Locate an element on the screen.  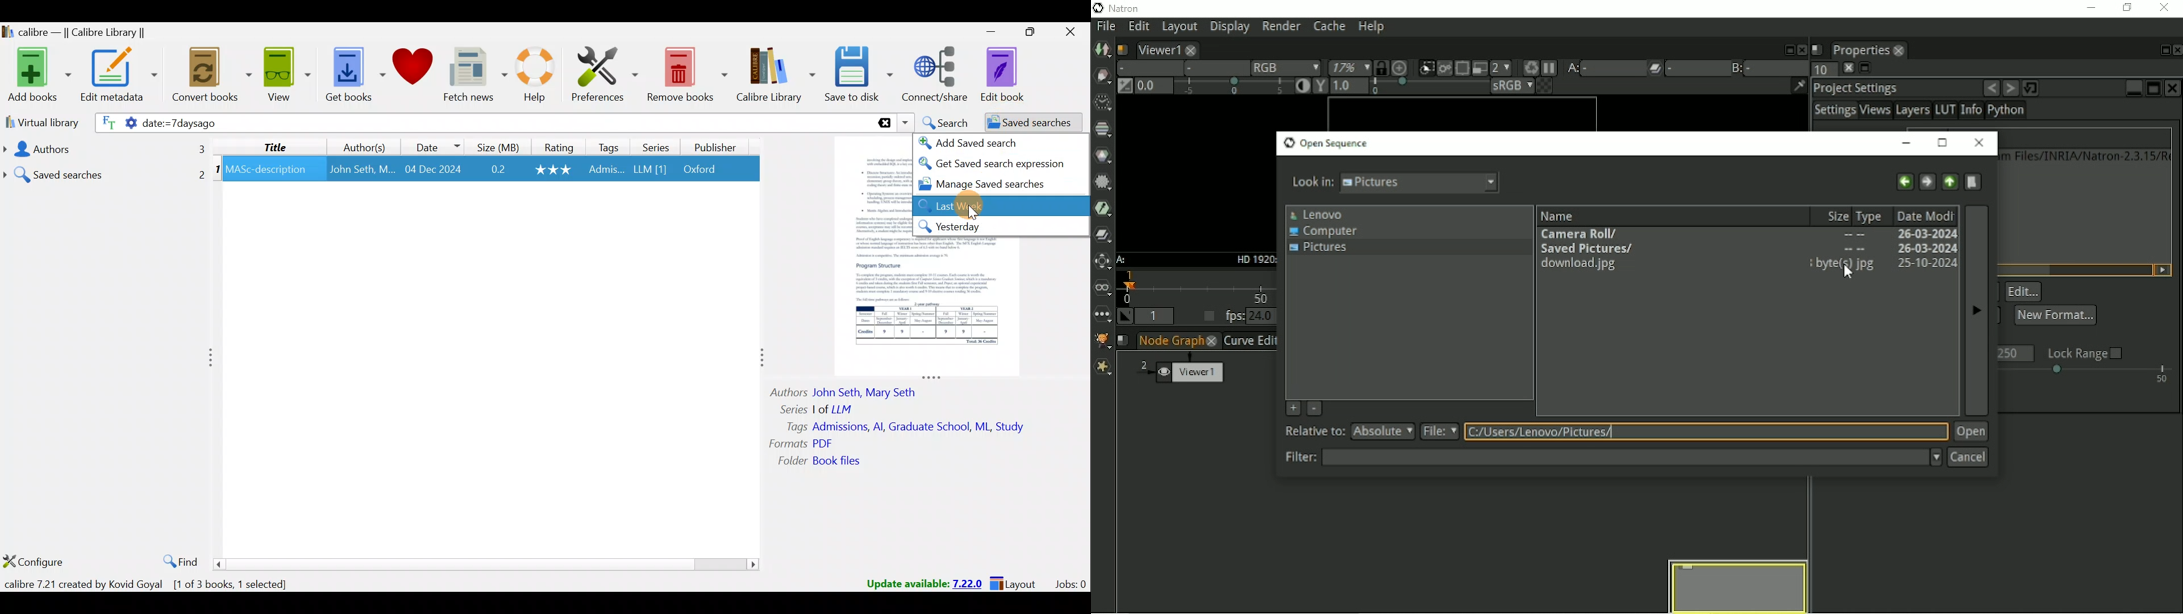
Tags is located at coordinates (609, 147).